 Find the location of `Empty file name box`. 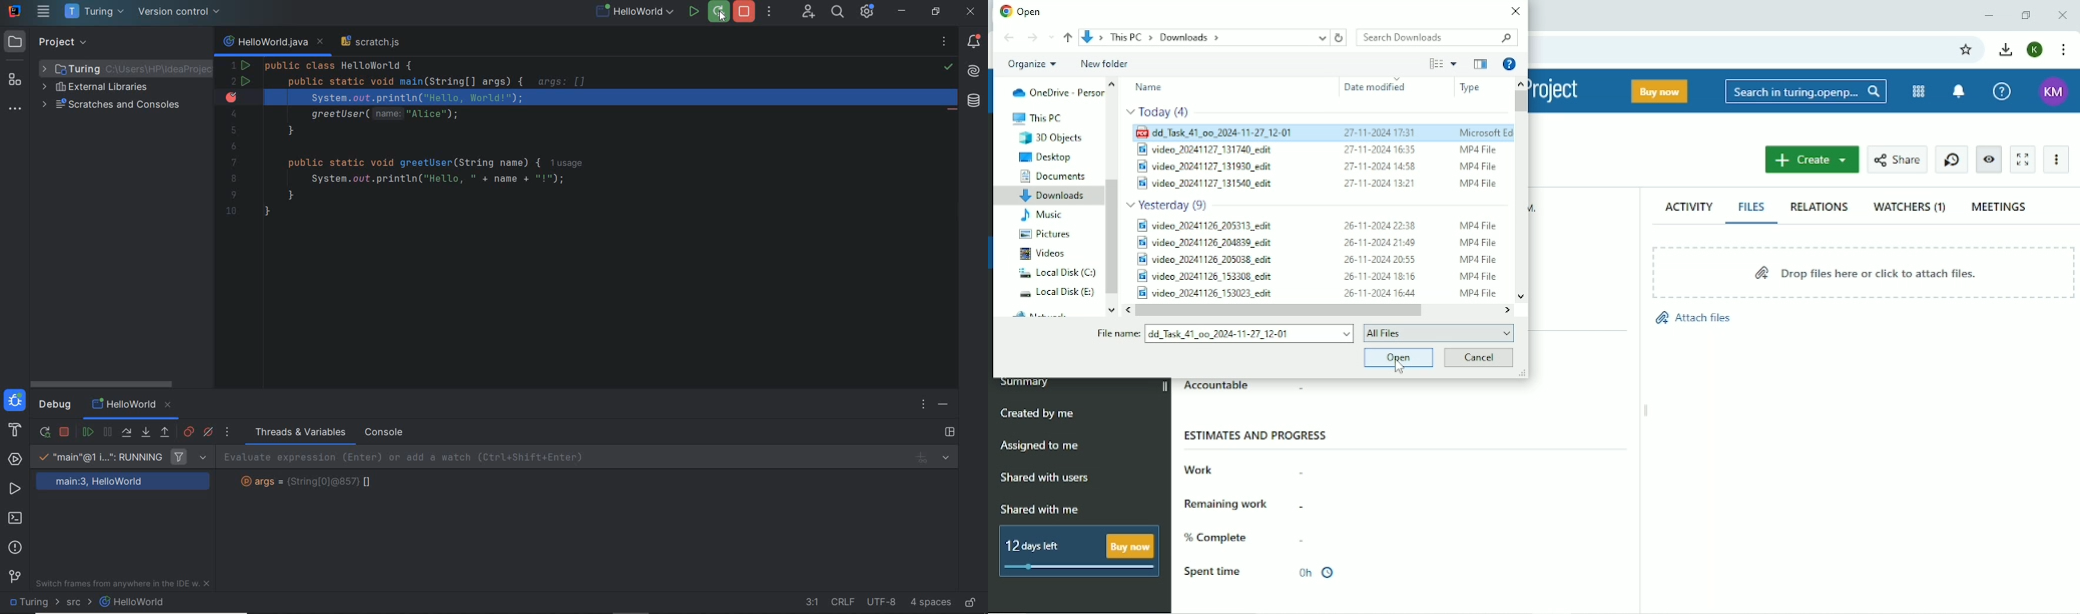

Empty file name box is located at coordinates (1249, 334).